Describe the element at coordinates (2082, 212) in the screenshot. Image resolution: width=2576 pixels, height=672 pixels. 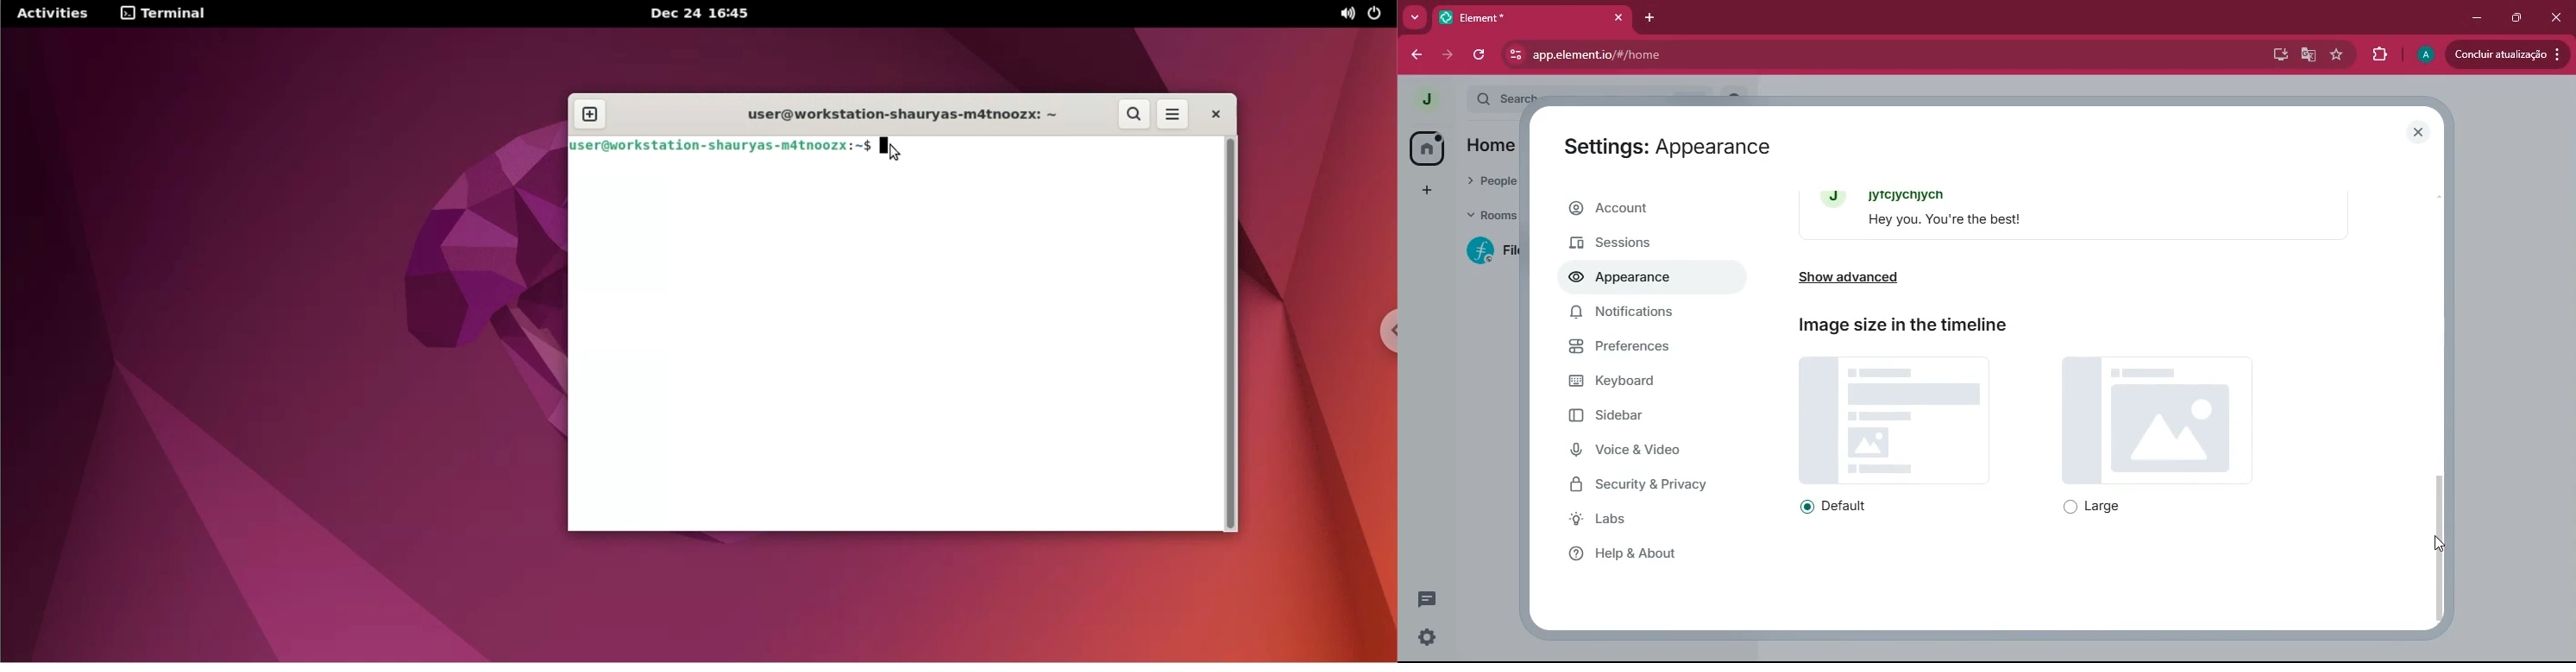
I see `message bubbles` at that location.